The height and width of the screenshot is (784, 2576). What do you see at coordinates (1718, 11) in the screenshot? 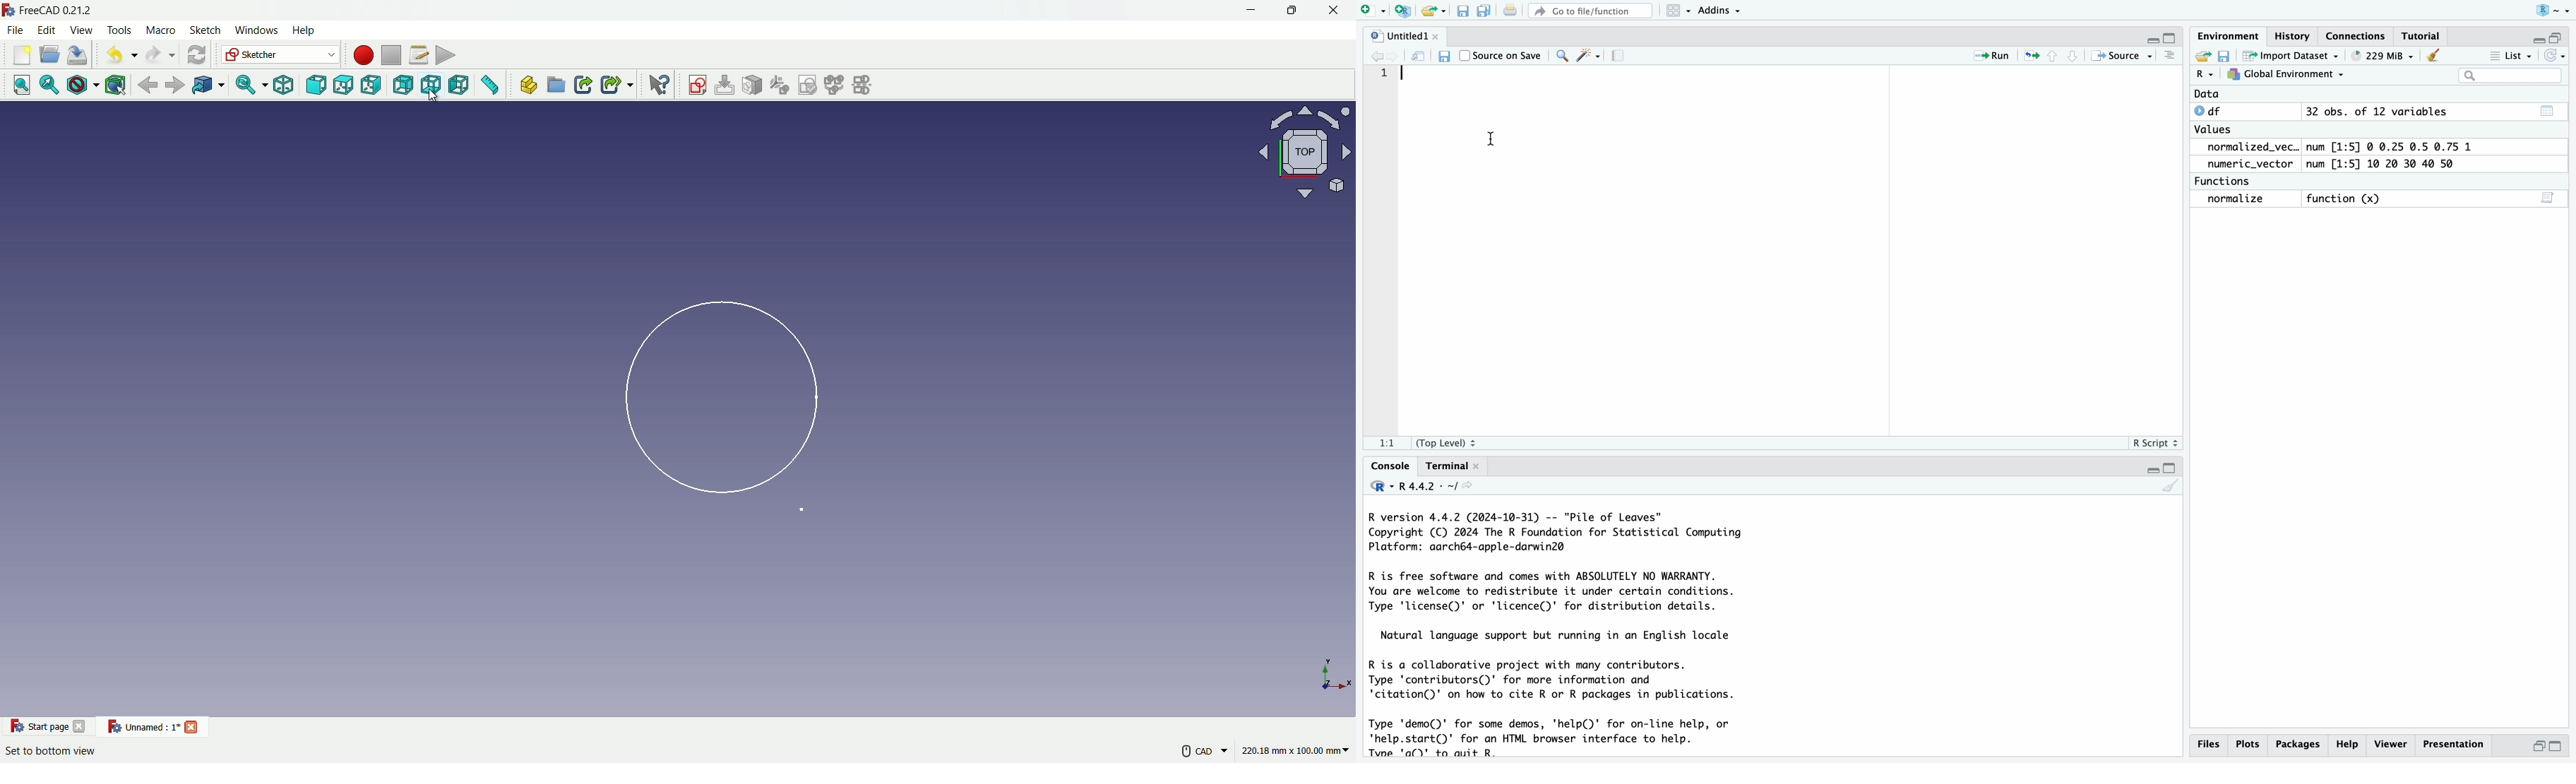
I see `Addins` at bounding box center [1718, 11].